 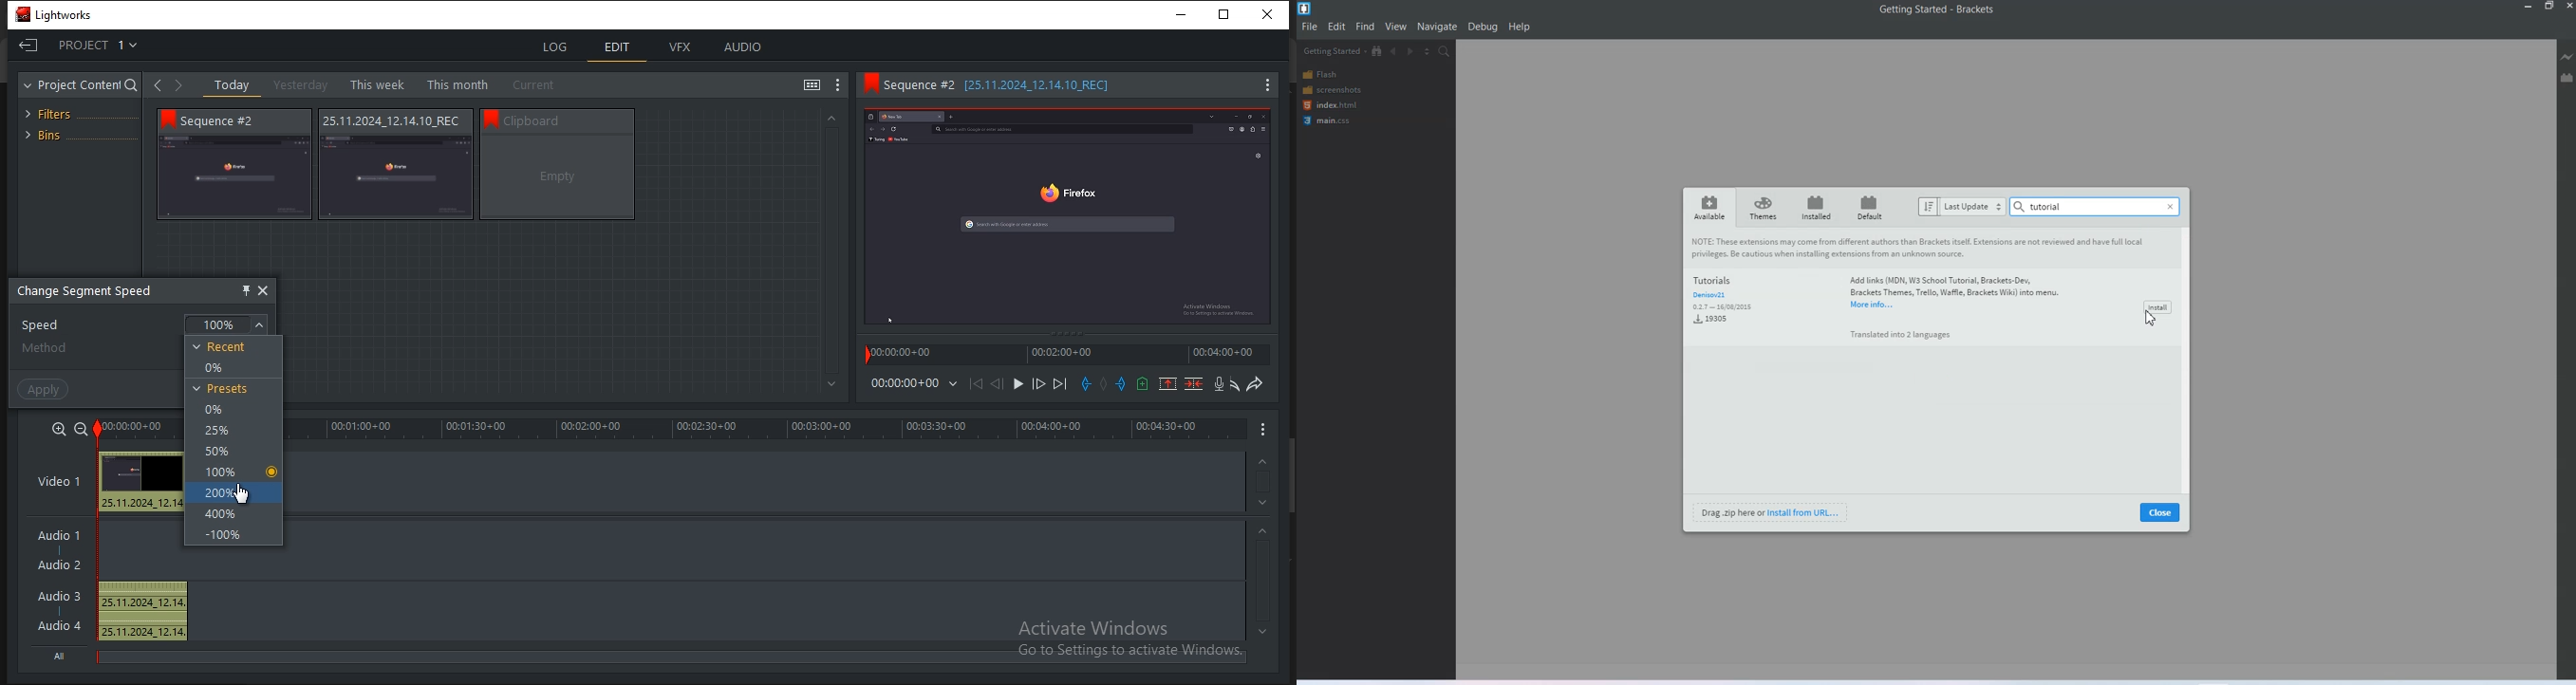 I want to click on bins, so click(x=76, y=134).